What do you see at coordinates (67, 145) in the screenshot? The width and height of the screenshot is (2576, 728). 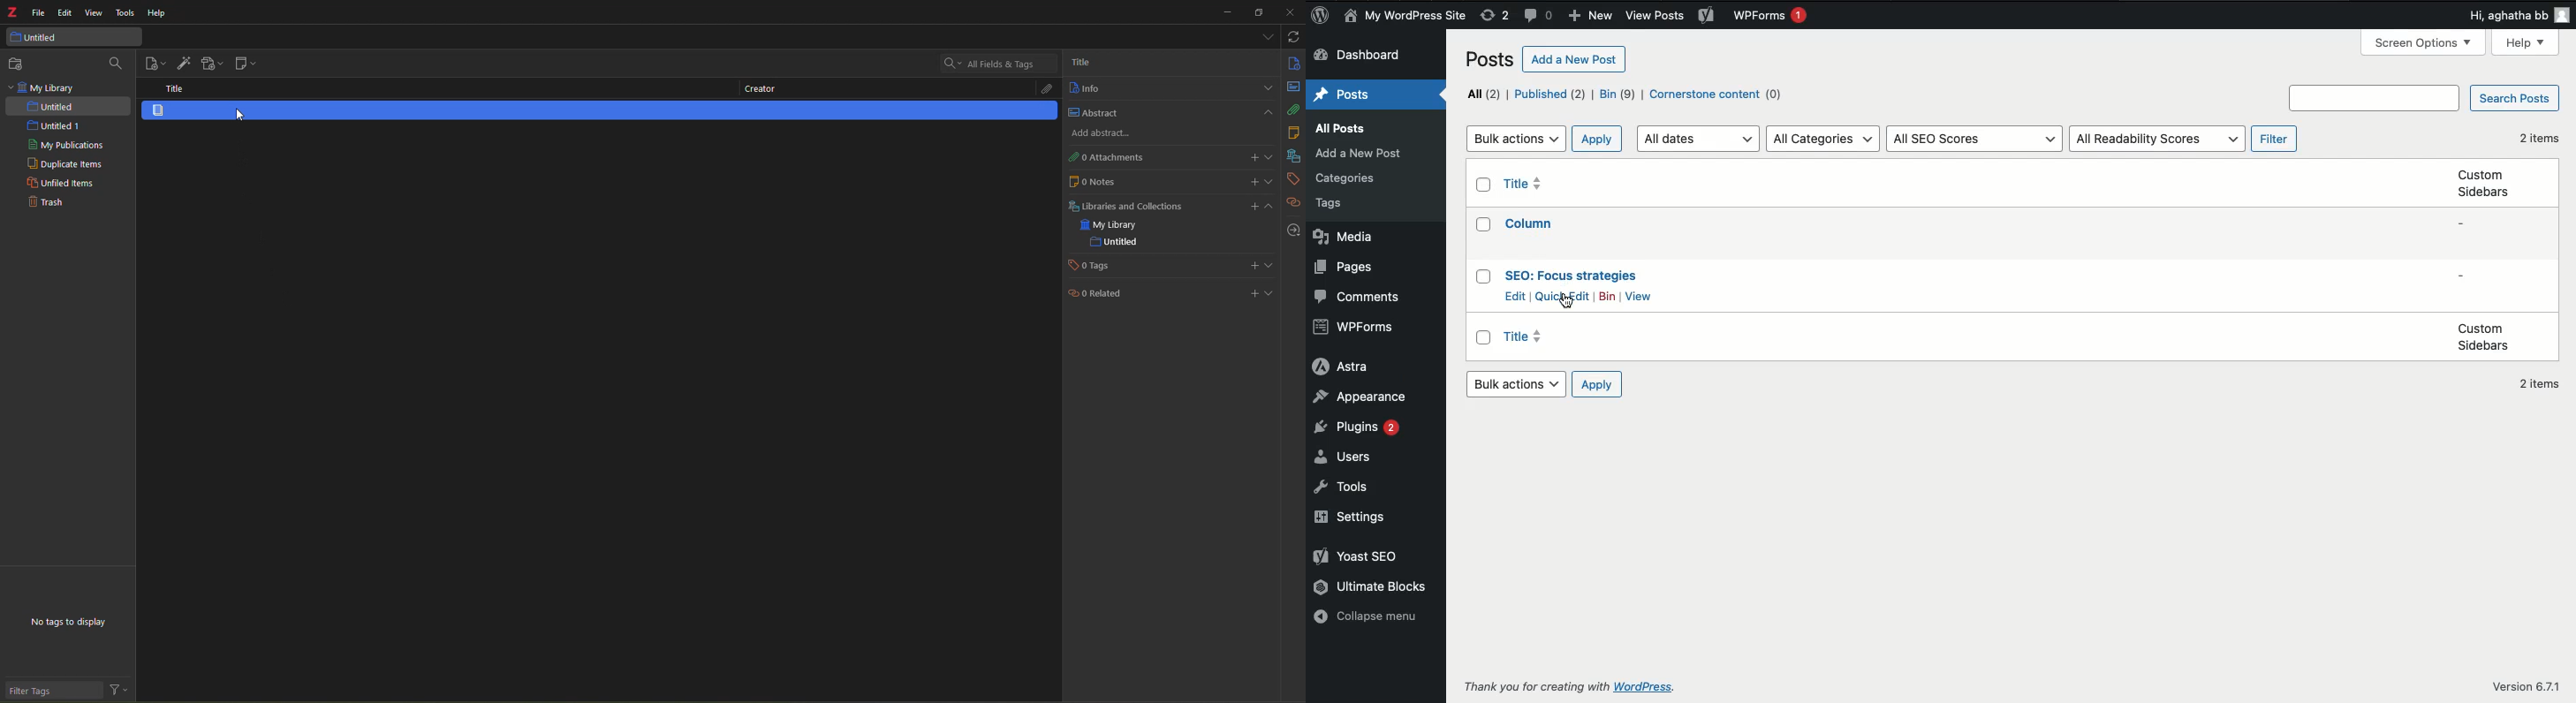 I see `my publications` at bounding box center [67, 145].